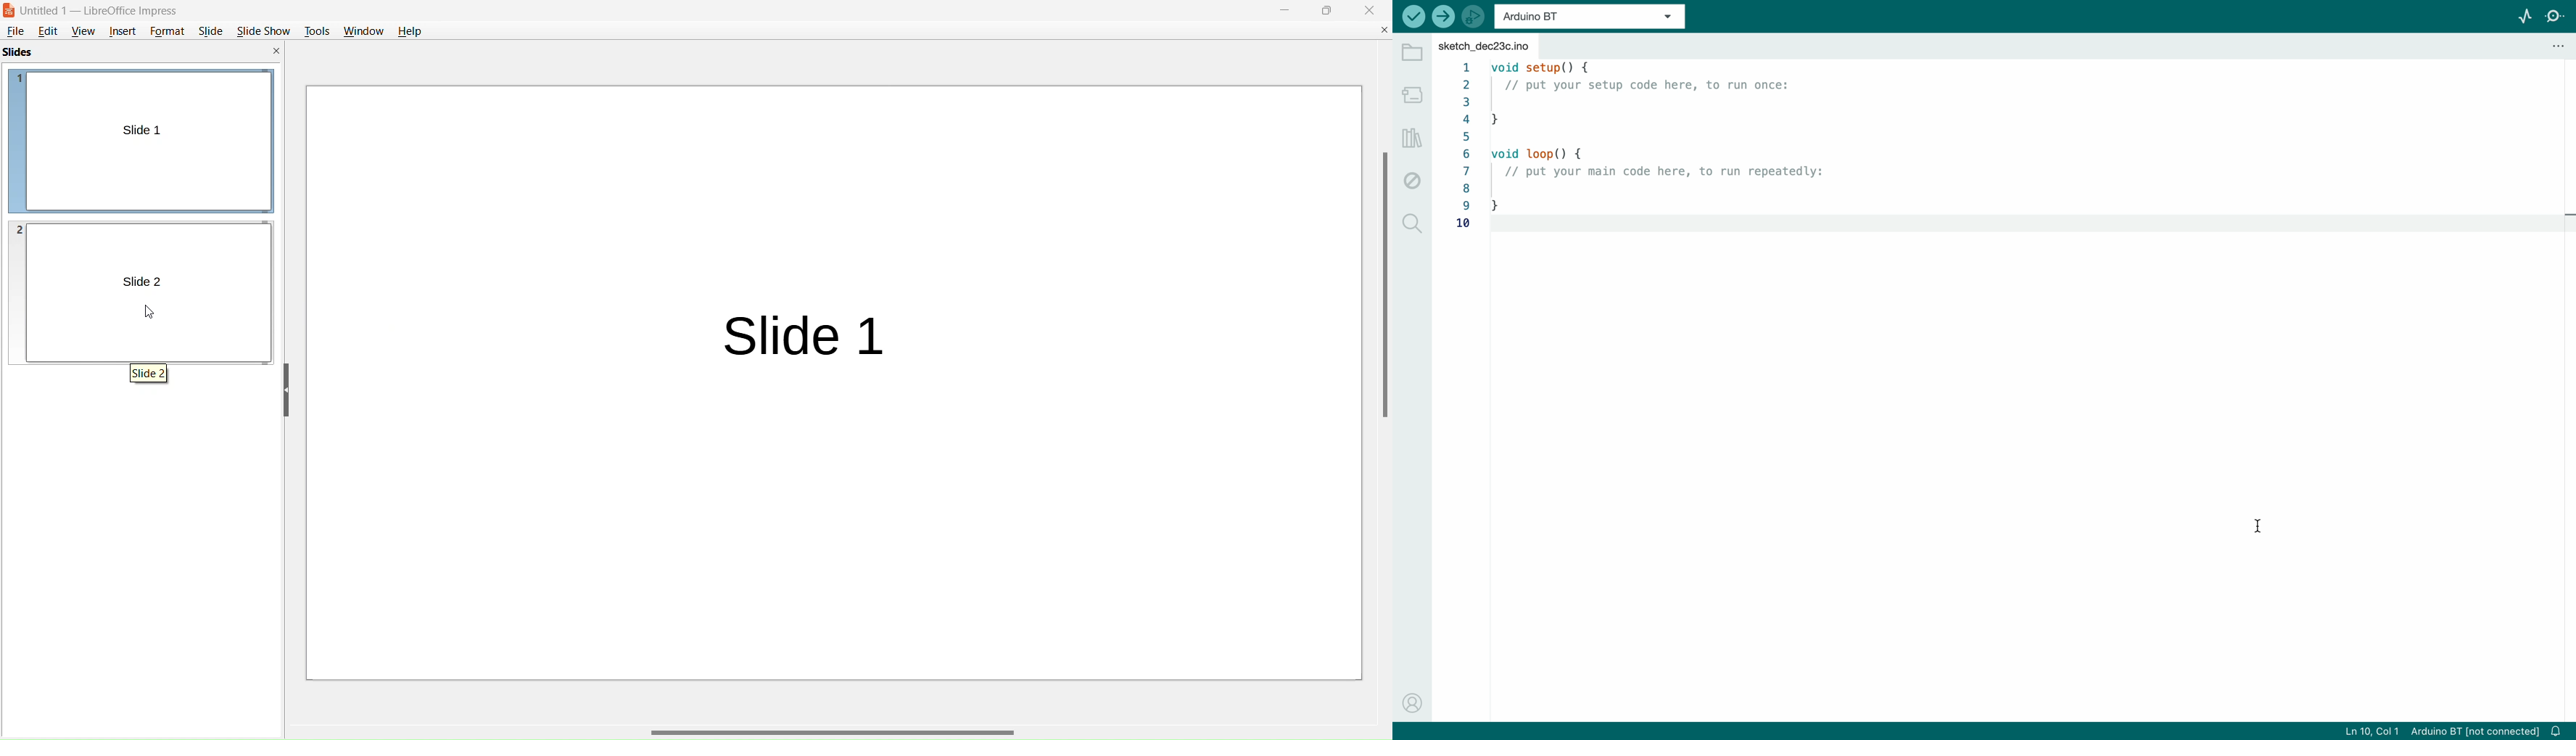  Describe the element at coordinates (286, 390) in the screenshot. I see `hide` at that location.